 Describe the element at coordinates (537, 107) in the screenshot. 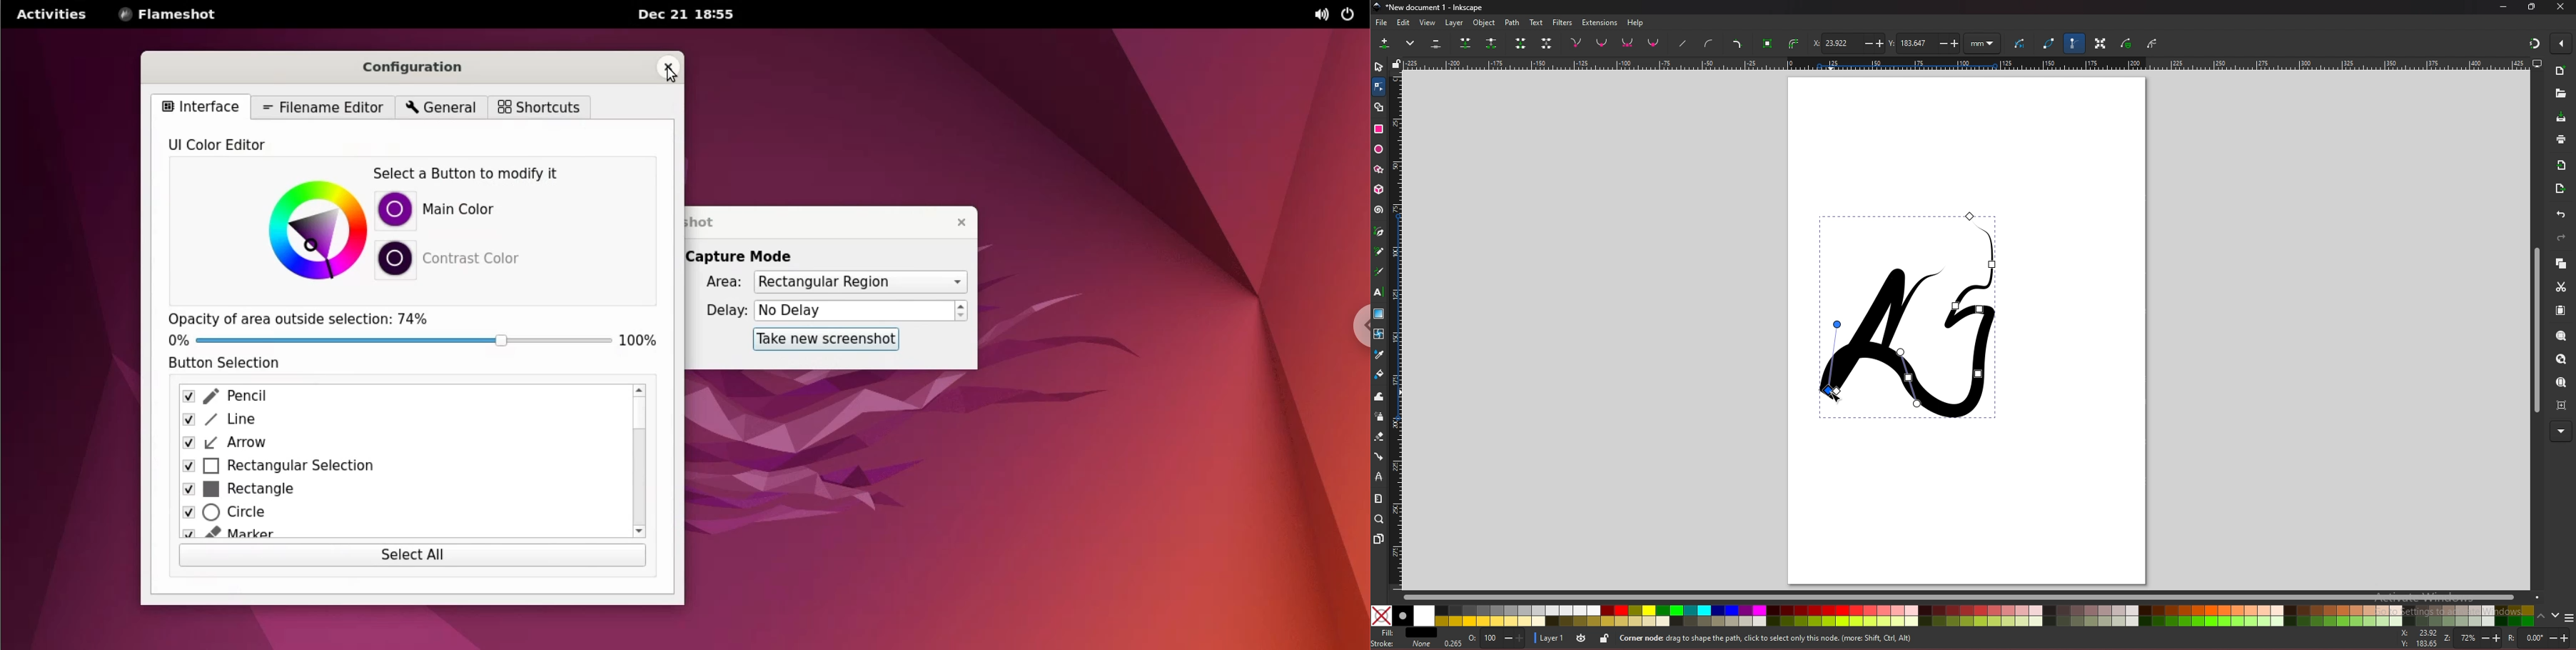

I see `shortcuts` at that location.